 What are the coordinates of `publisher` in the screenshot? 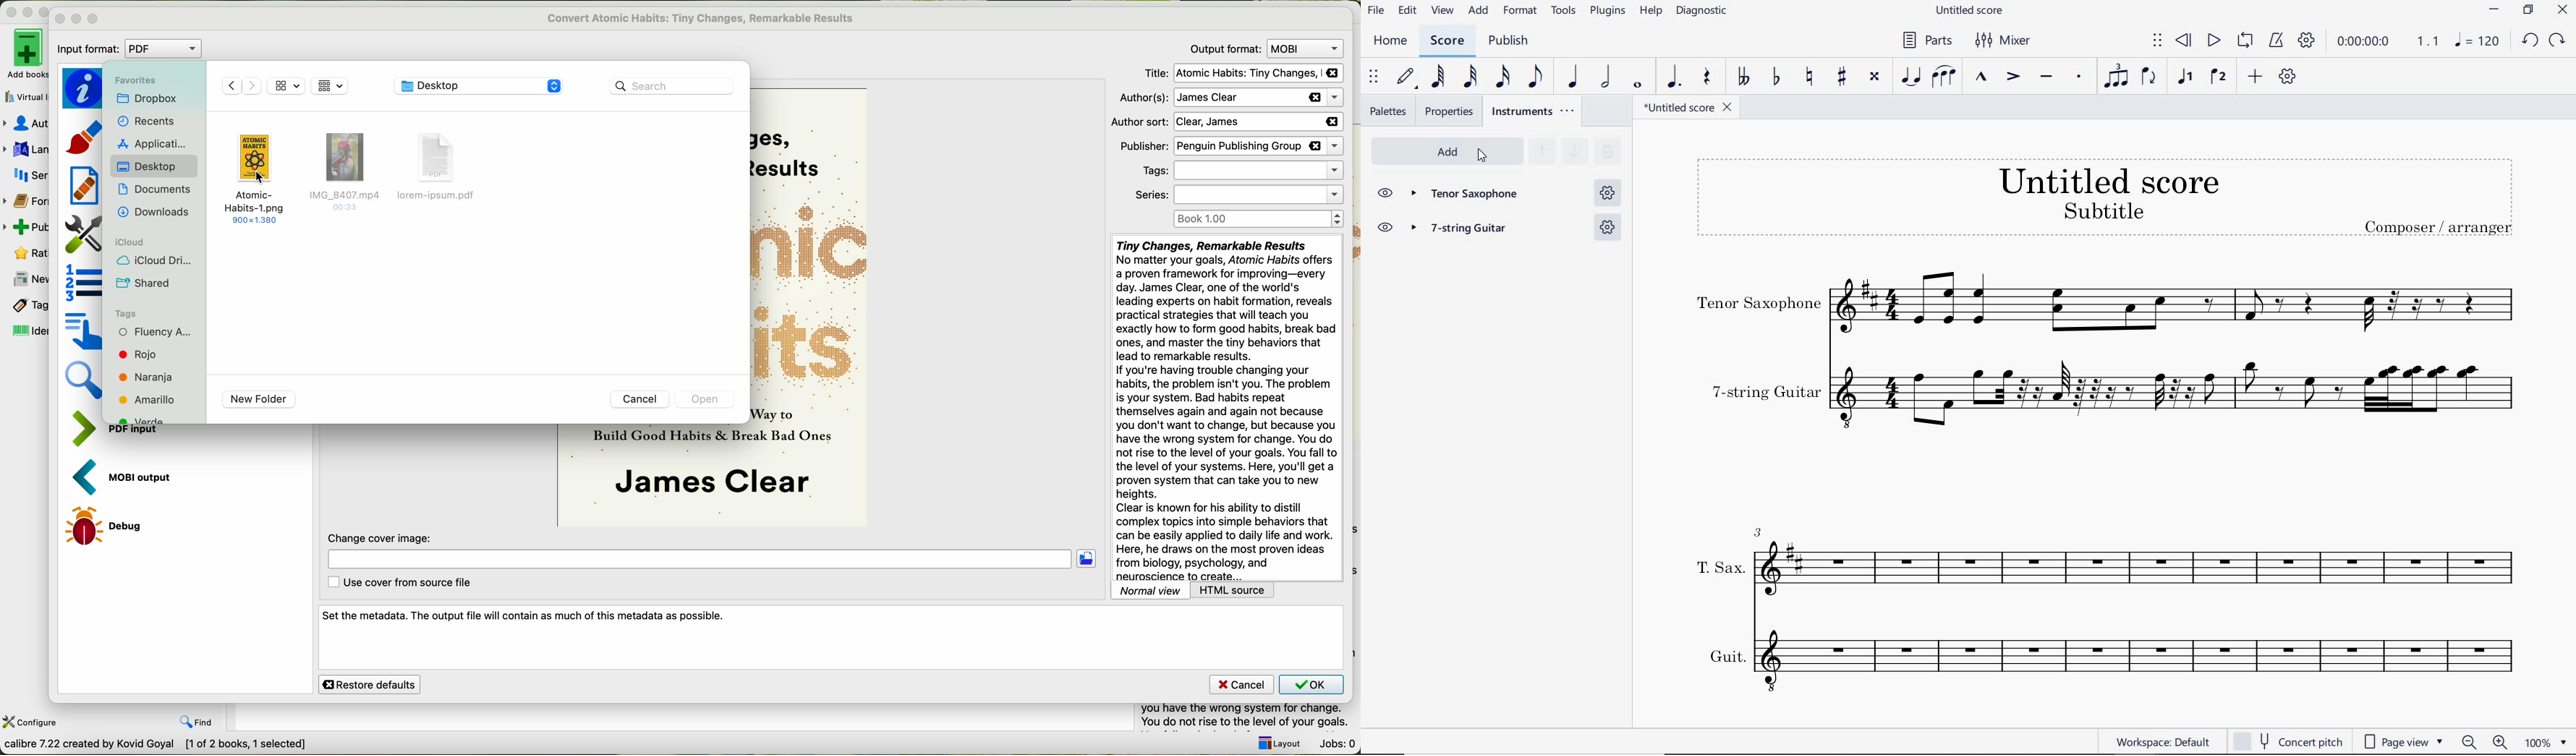 It's located at (1229, 146).